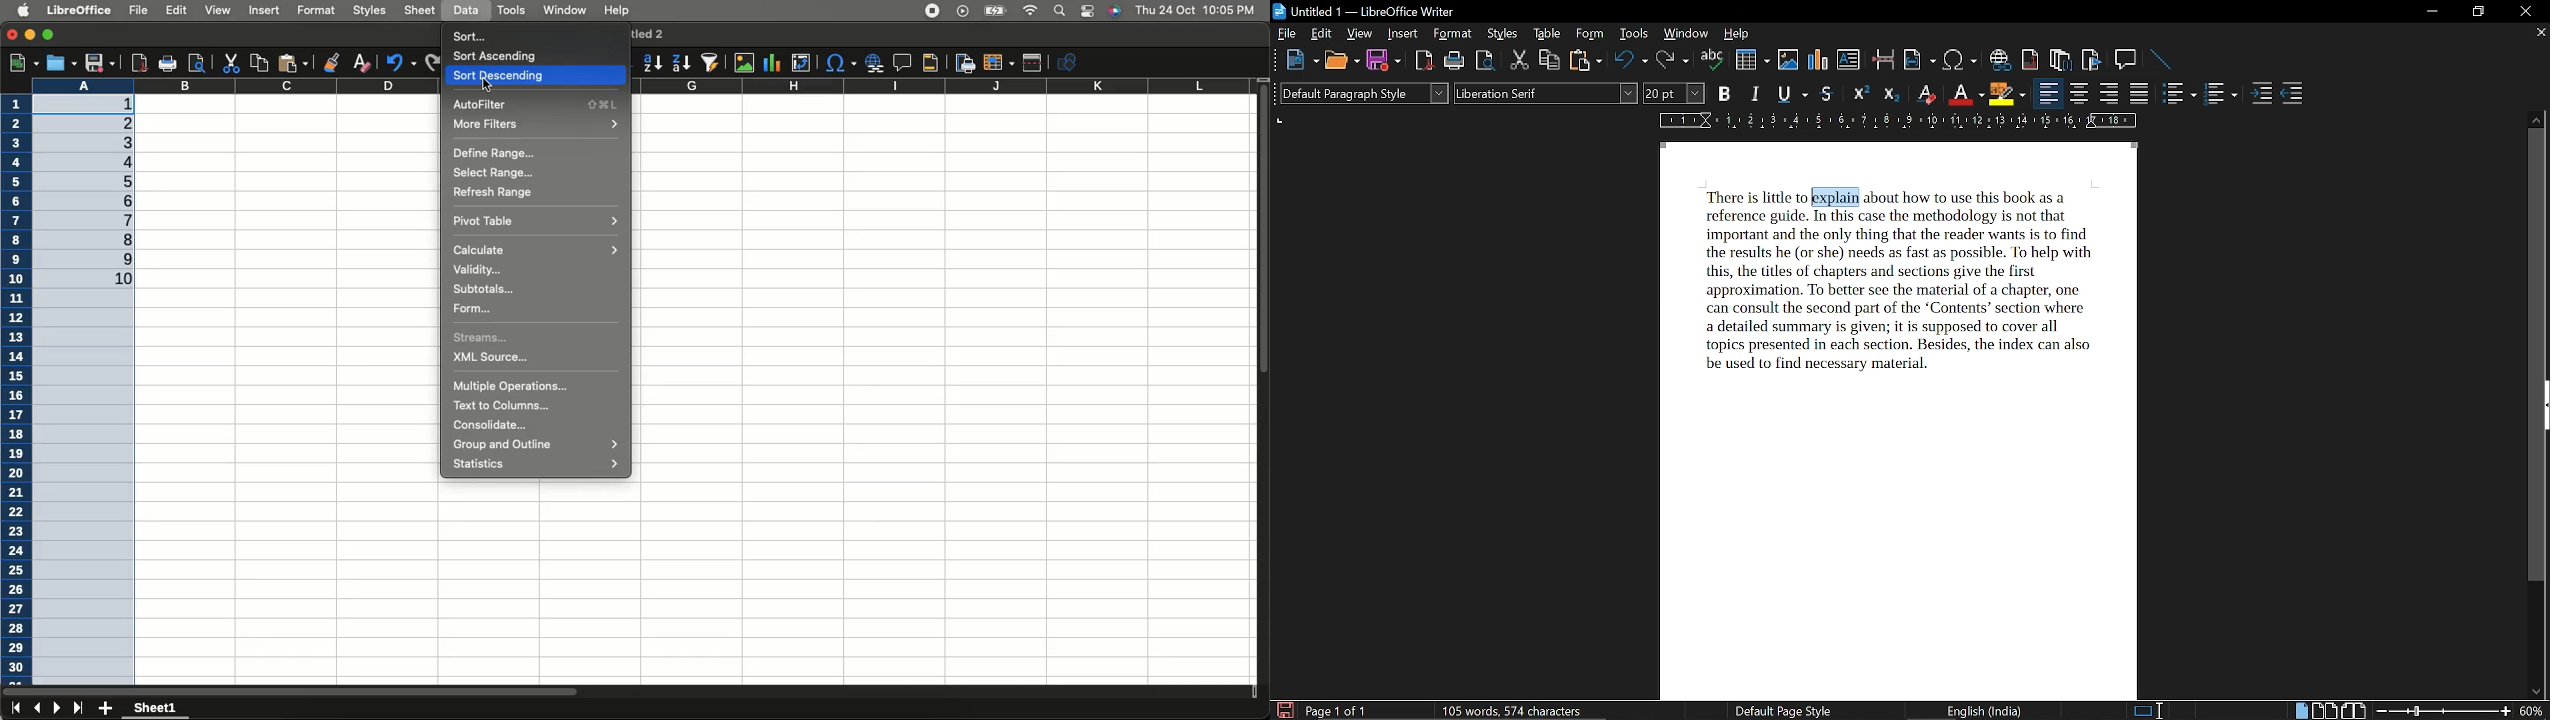 The image size is (2576, 728). What do you see at coordinates (471, 306) in the screenshot?
I see `Form...` at bounding box center [471, 306].